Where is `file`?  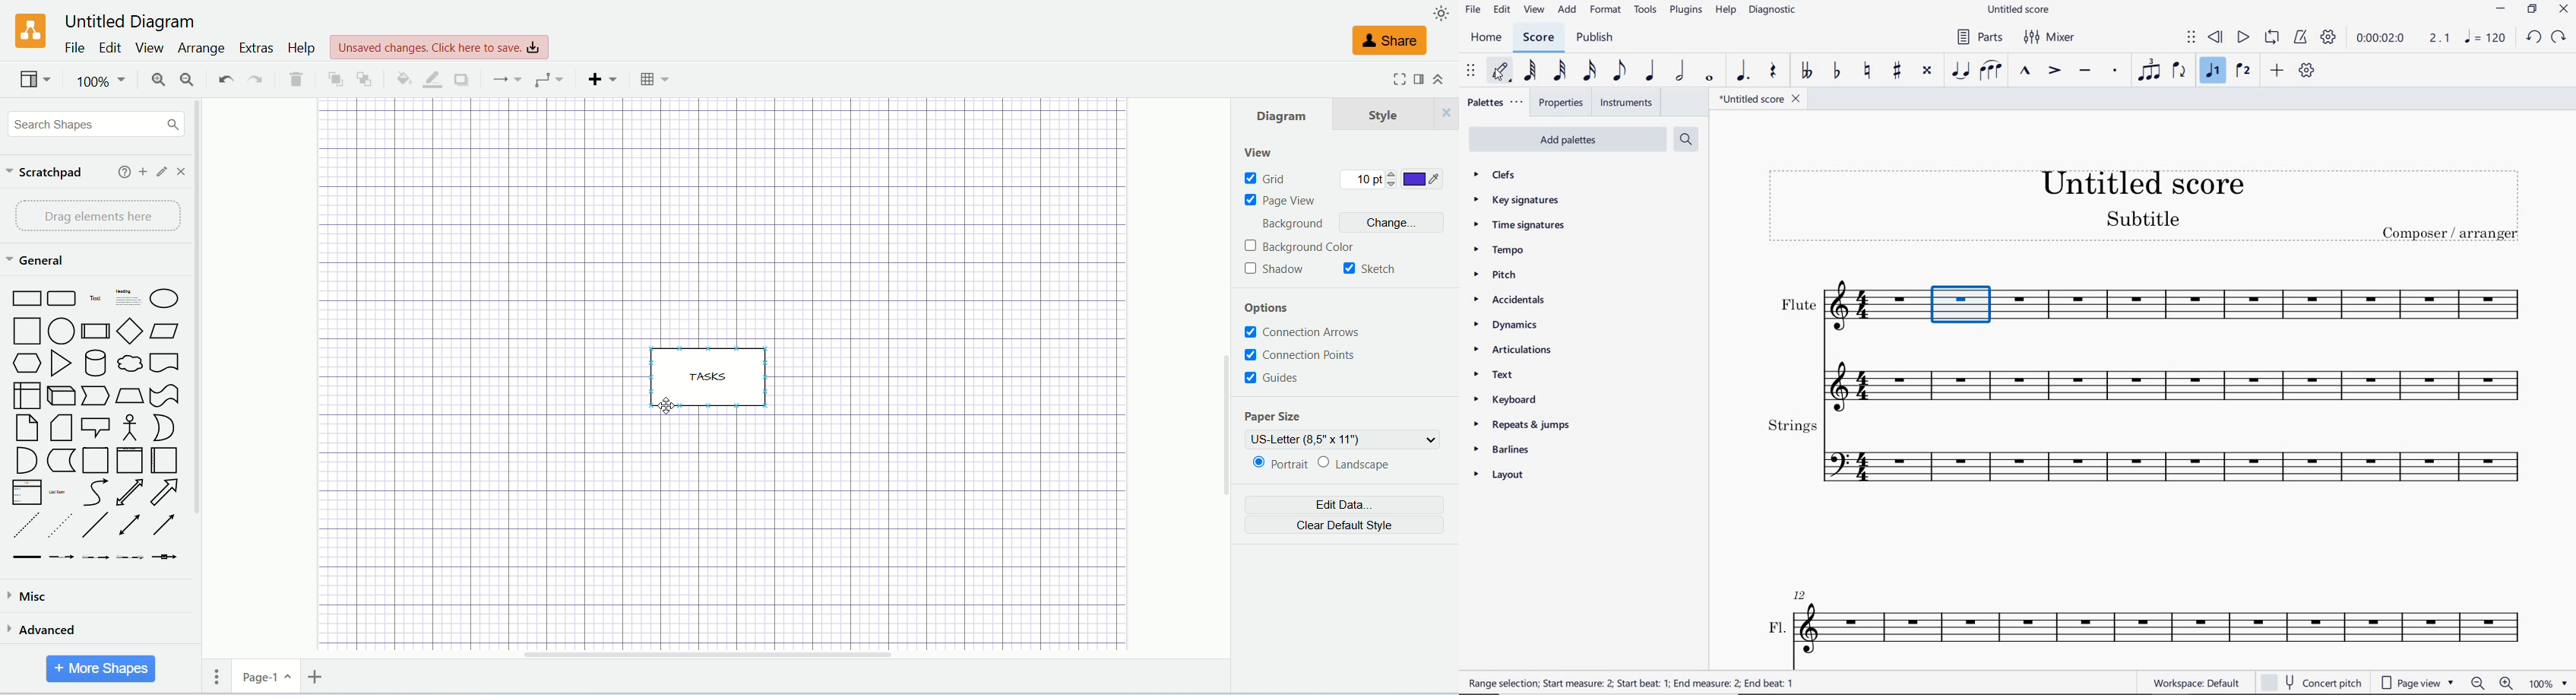
file is located at coordinates (73, 48).